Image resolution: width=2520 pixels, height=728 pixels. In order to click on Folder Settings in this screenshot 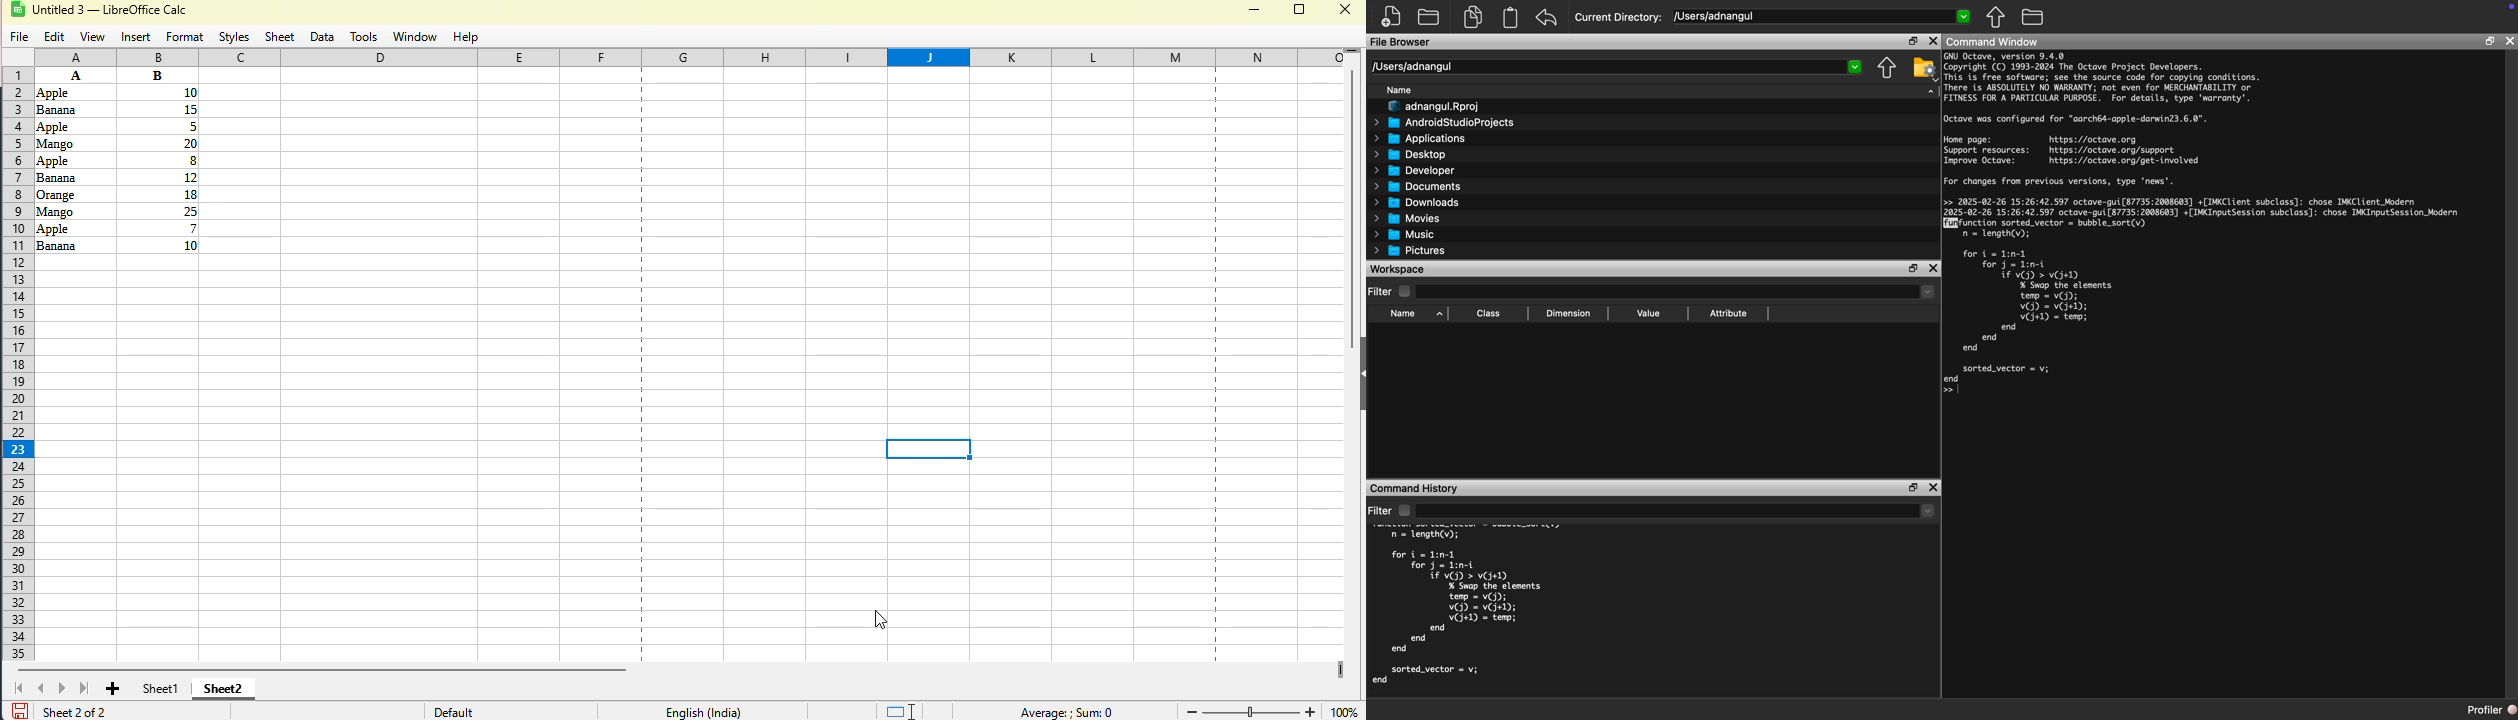, I will do `click(1924, 68)`.